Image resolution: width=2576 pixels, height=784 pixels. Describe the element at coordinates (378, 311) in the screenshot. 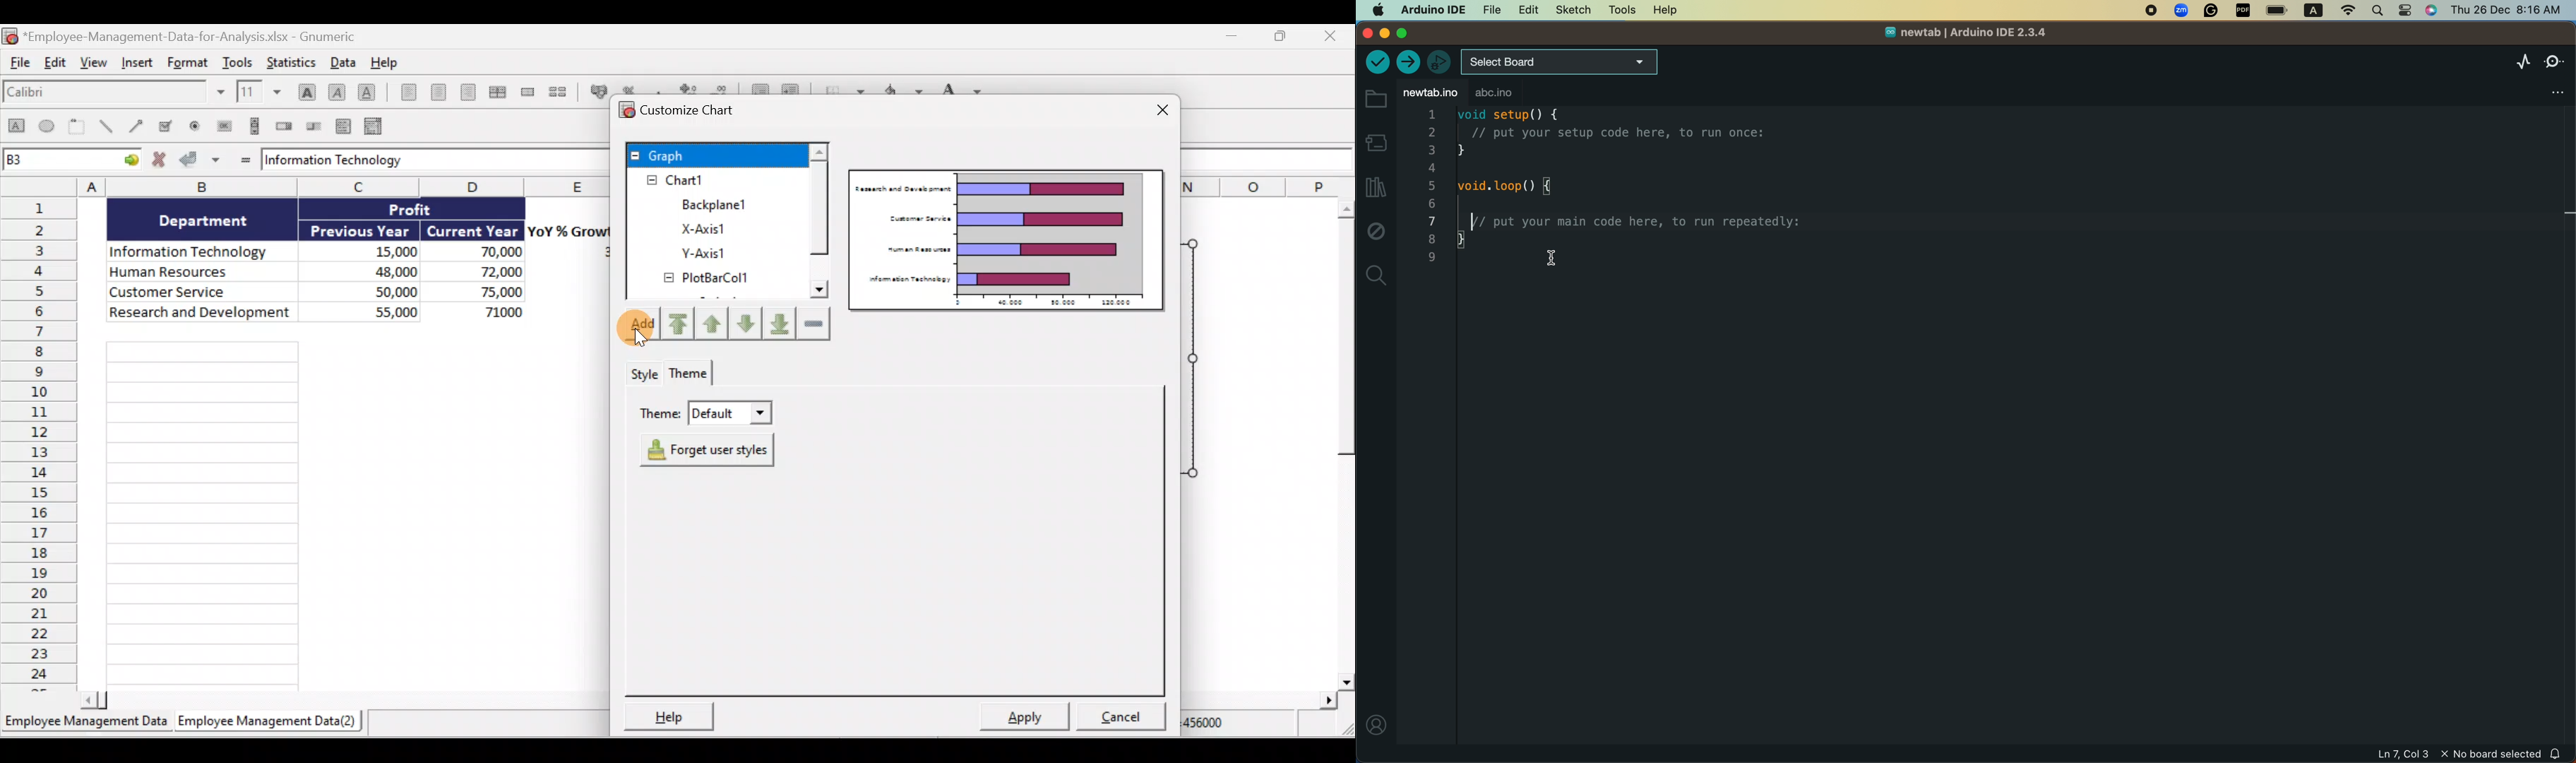

I see `55,000` at that location.